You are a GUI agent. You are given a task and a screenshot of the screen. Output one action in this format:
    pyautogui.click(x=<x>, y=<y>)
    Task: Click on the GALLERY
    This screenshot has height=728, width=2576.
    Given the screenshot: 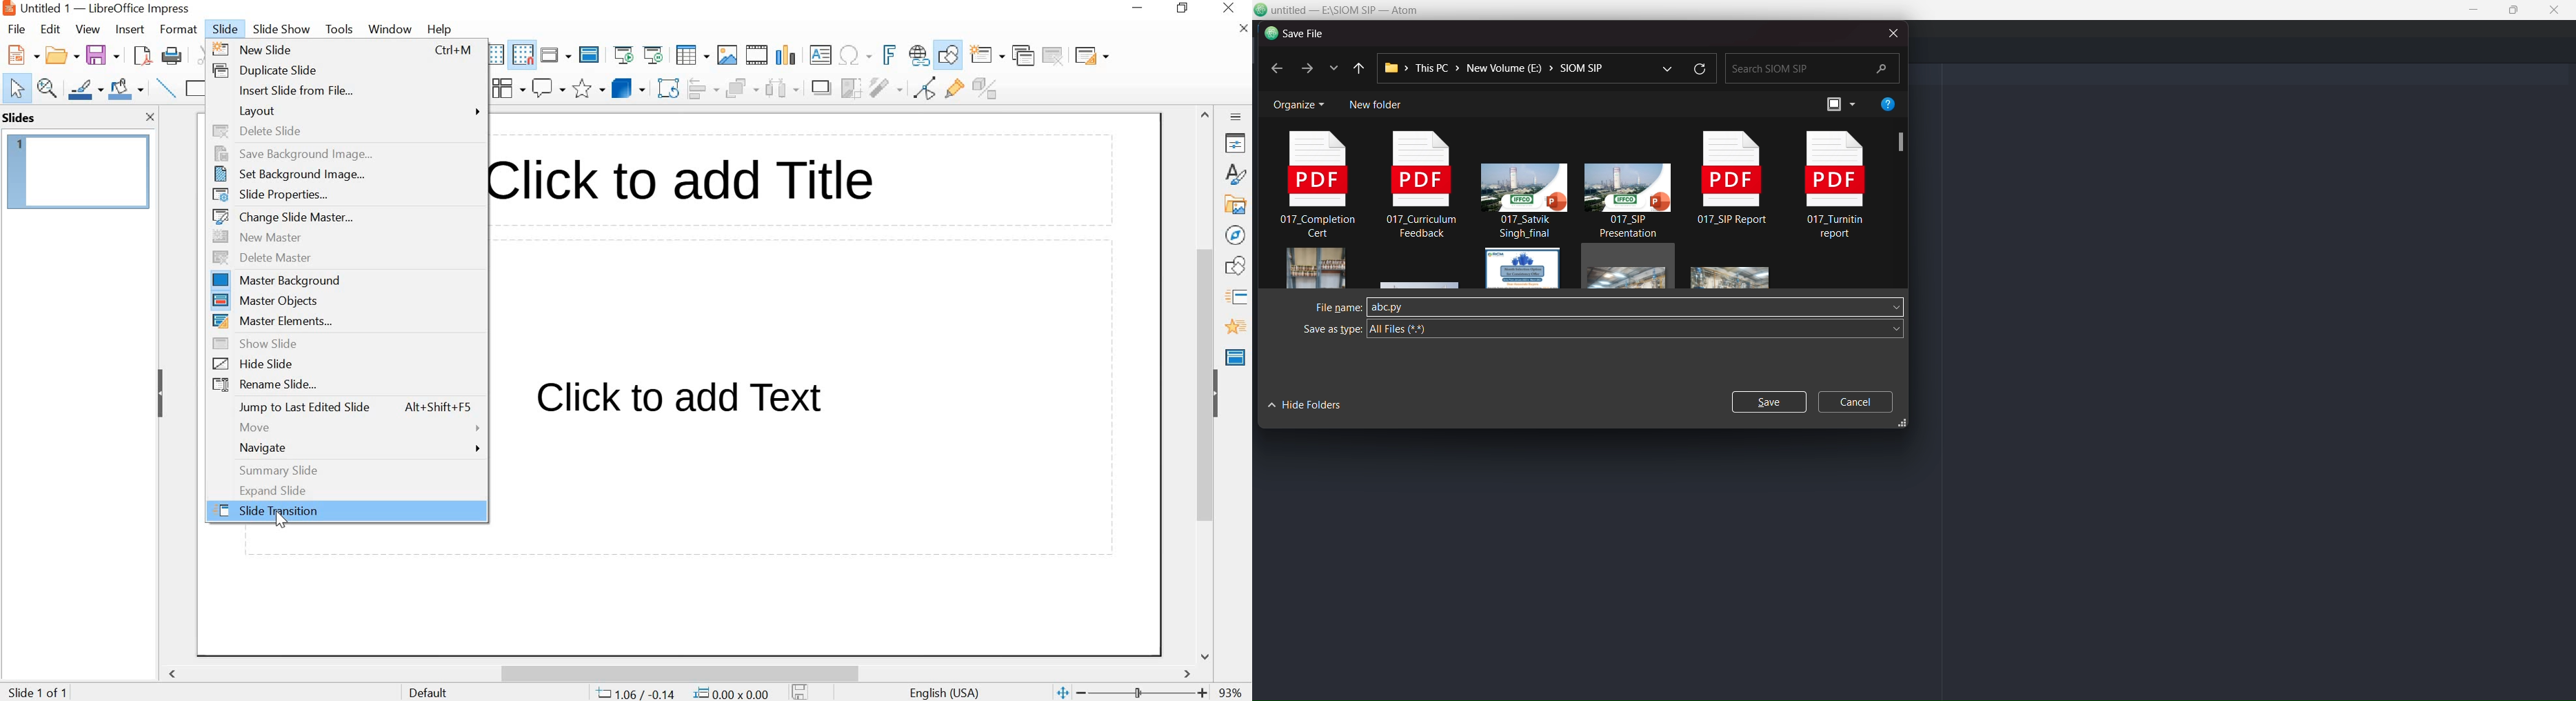 What is the action you would take?
    pyautogui.click(x=1235, y=204)
    